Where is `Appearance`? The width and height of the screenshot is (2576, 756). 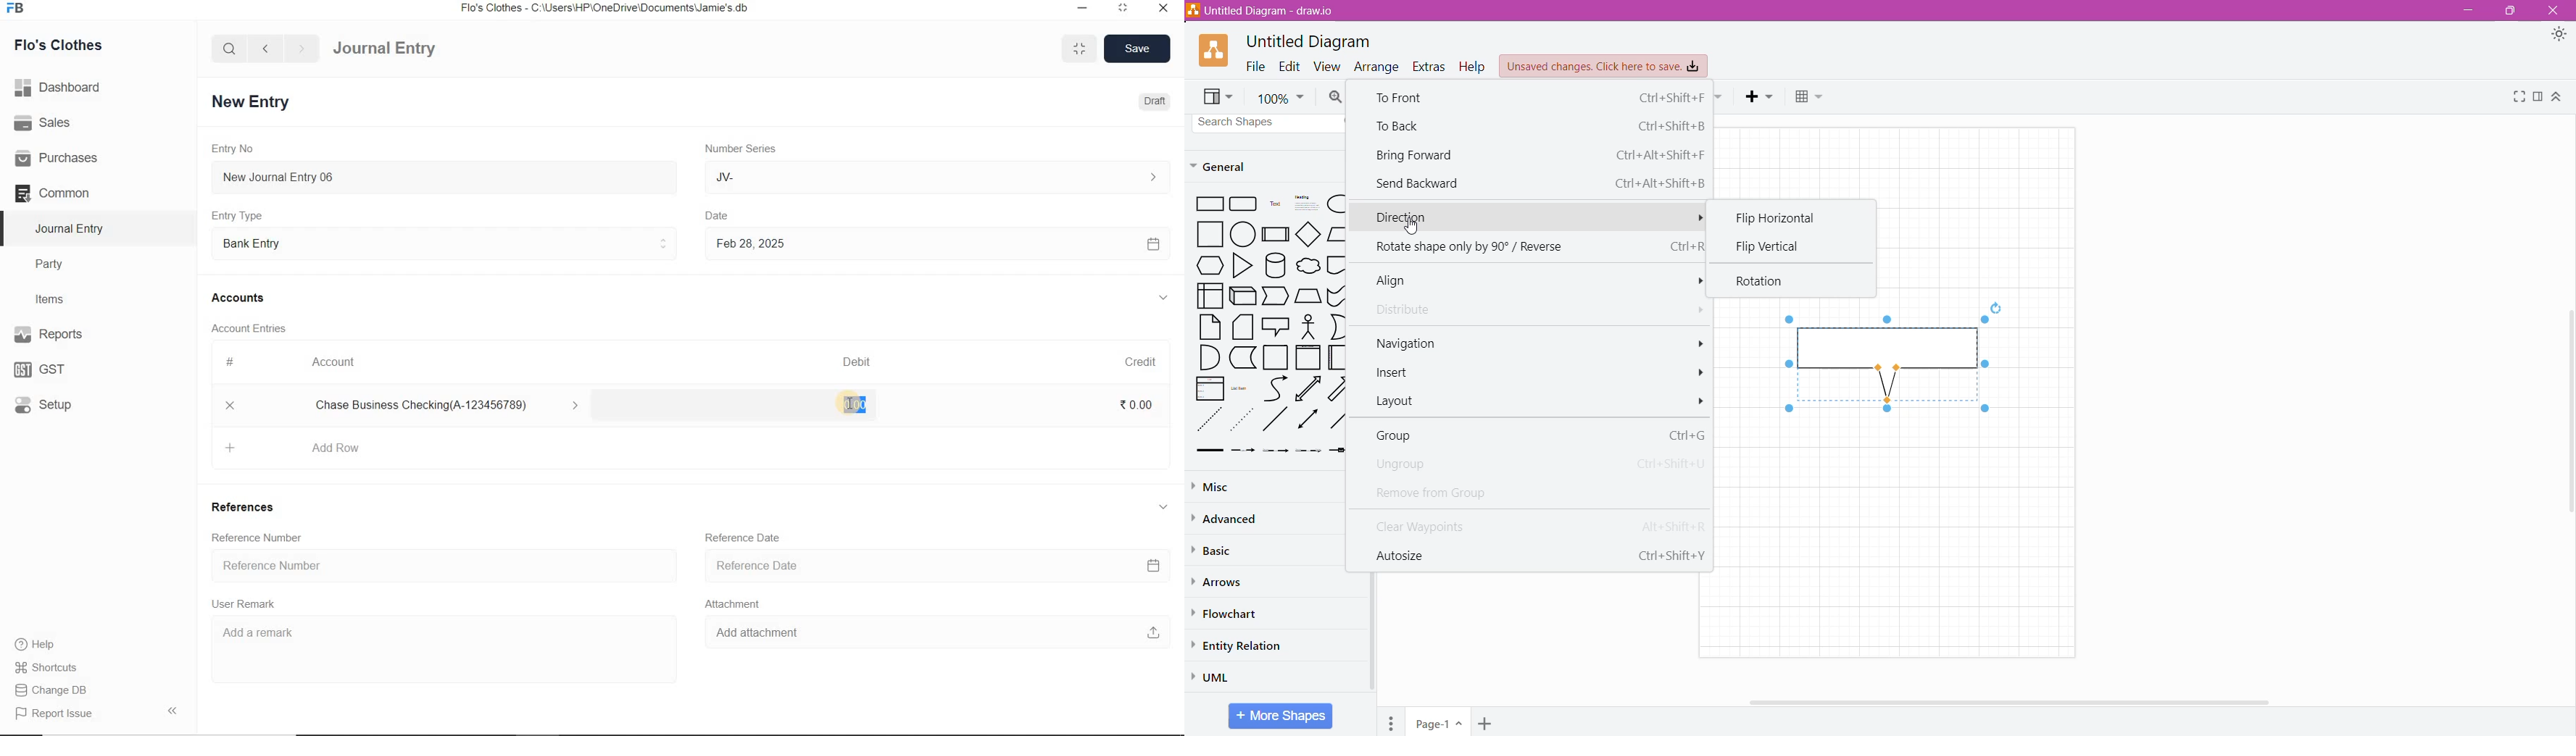 Appearance is located at coordinates (2559, 35).